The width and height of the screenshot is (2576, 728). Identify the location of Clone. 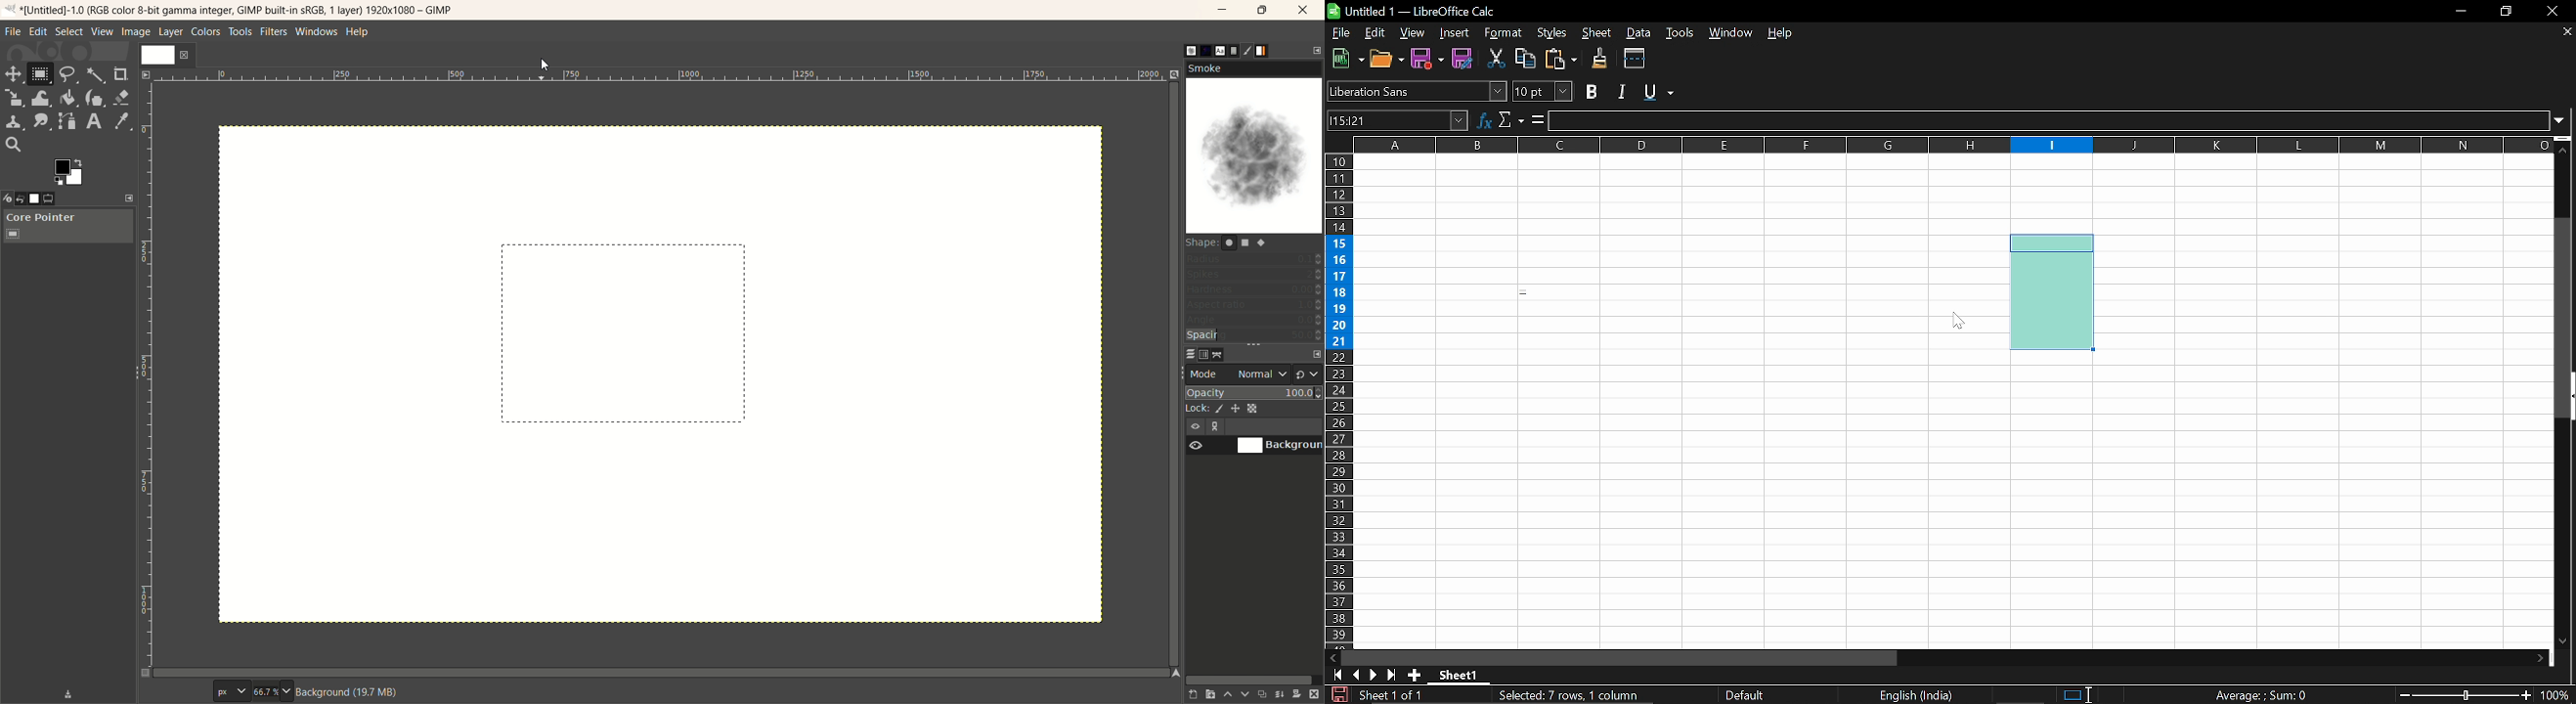
(1601, 59).